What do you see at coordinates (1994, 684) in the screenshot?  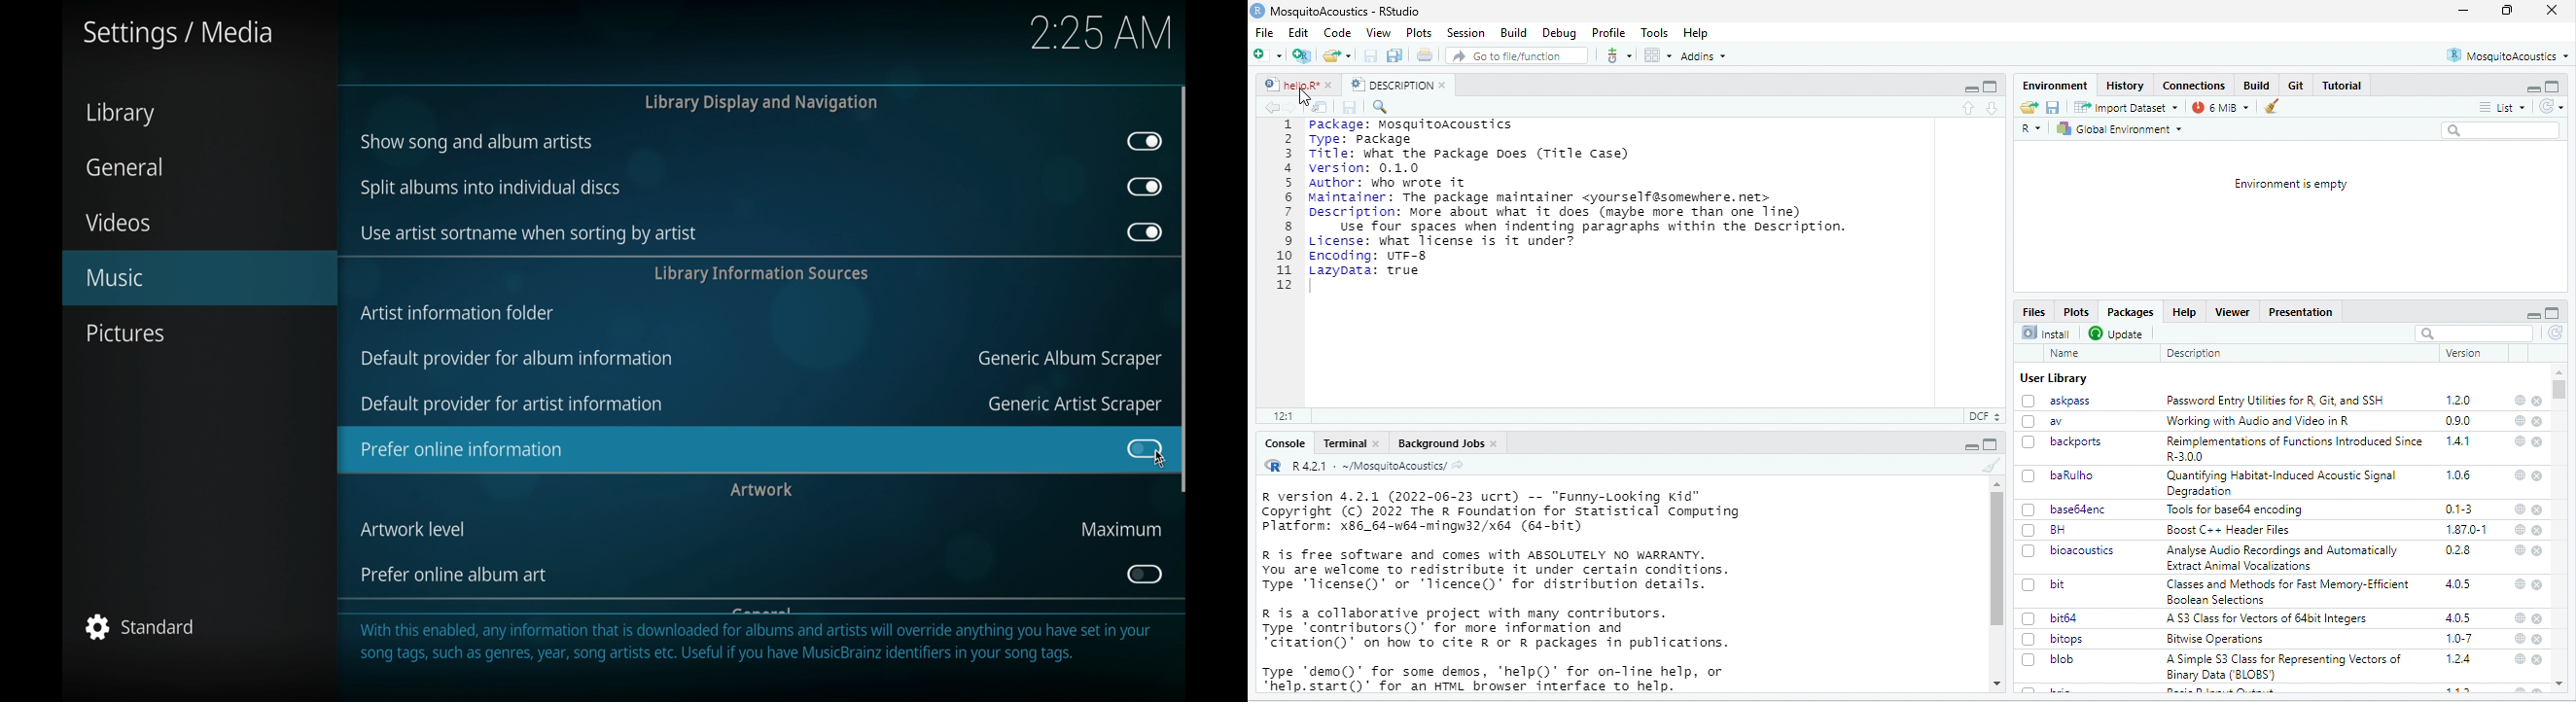 I see `scroll down` at bounding box center [1994, 684].